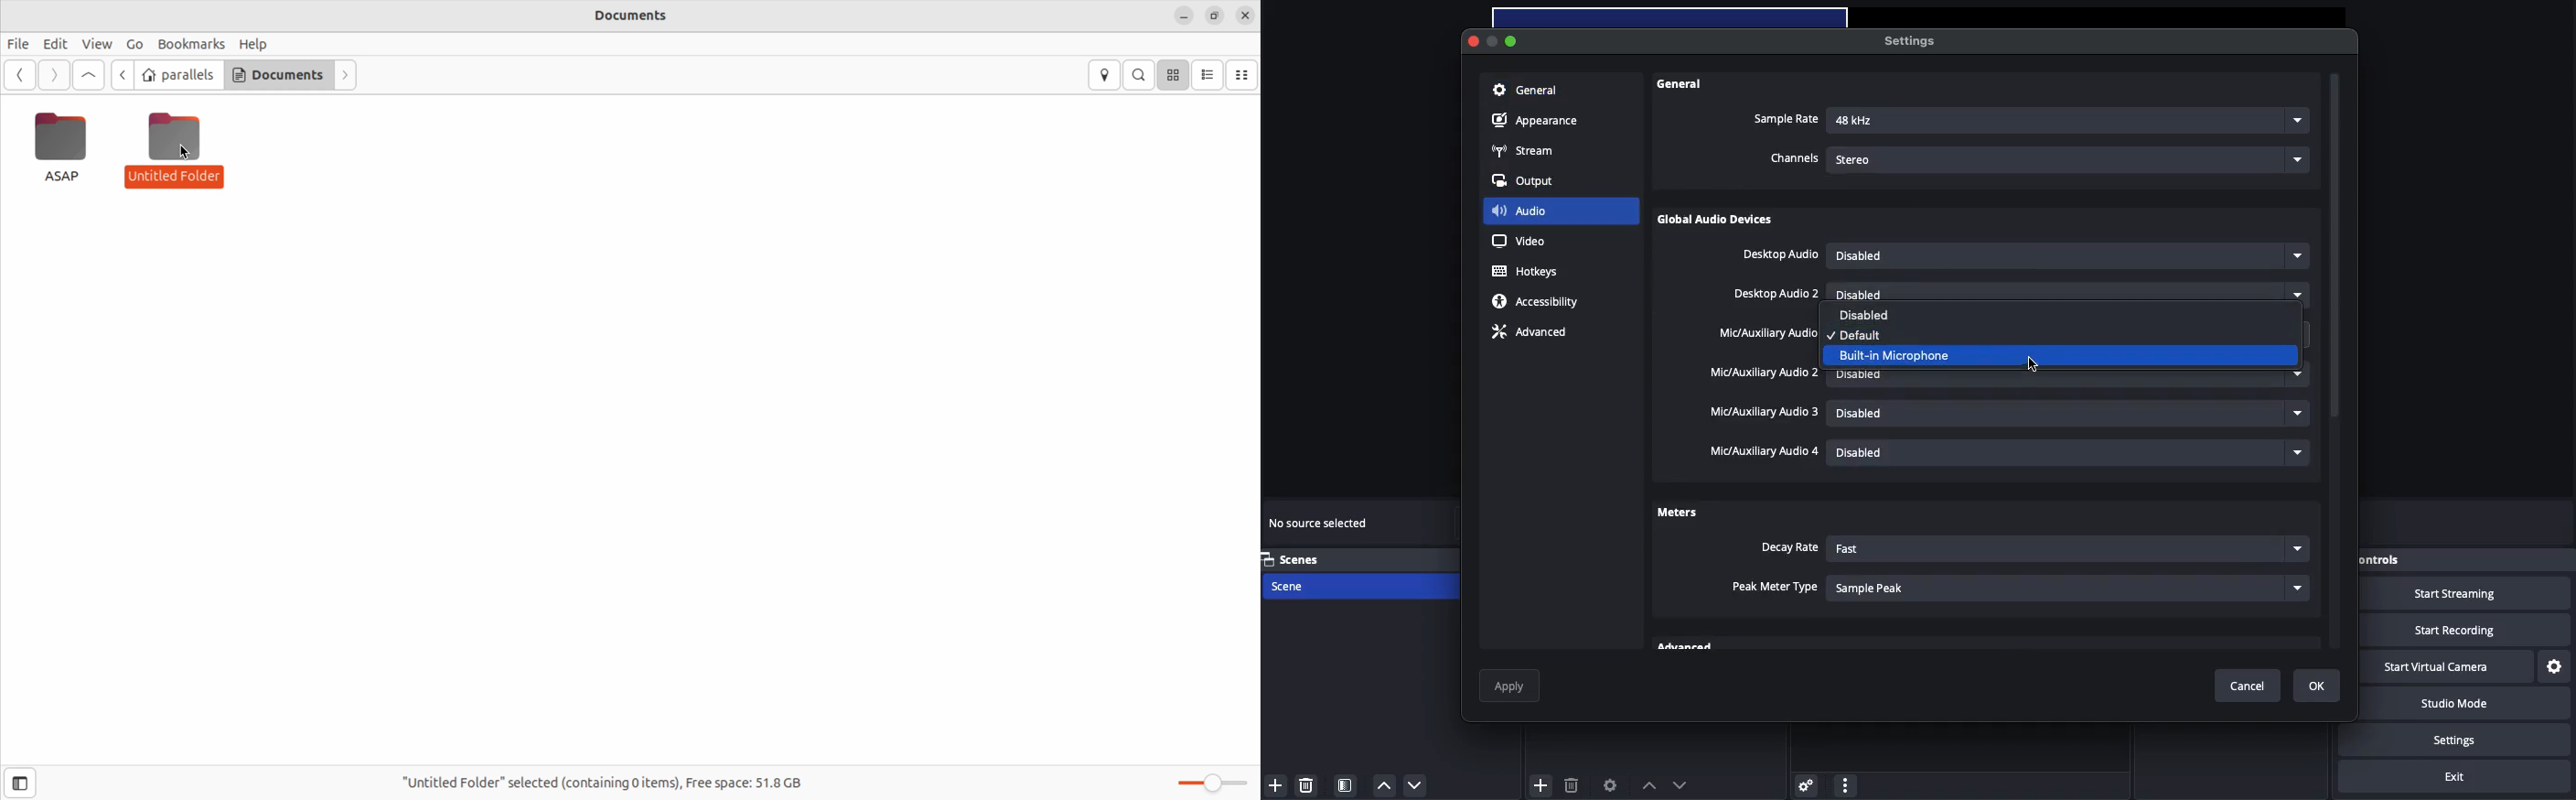 The image size is (2576, 812). I want to click on Apply, so click(1511, 686).